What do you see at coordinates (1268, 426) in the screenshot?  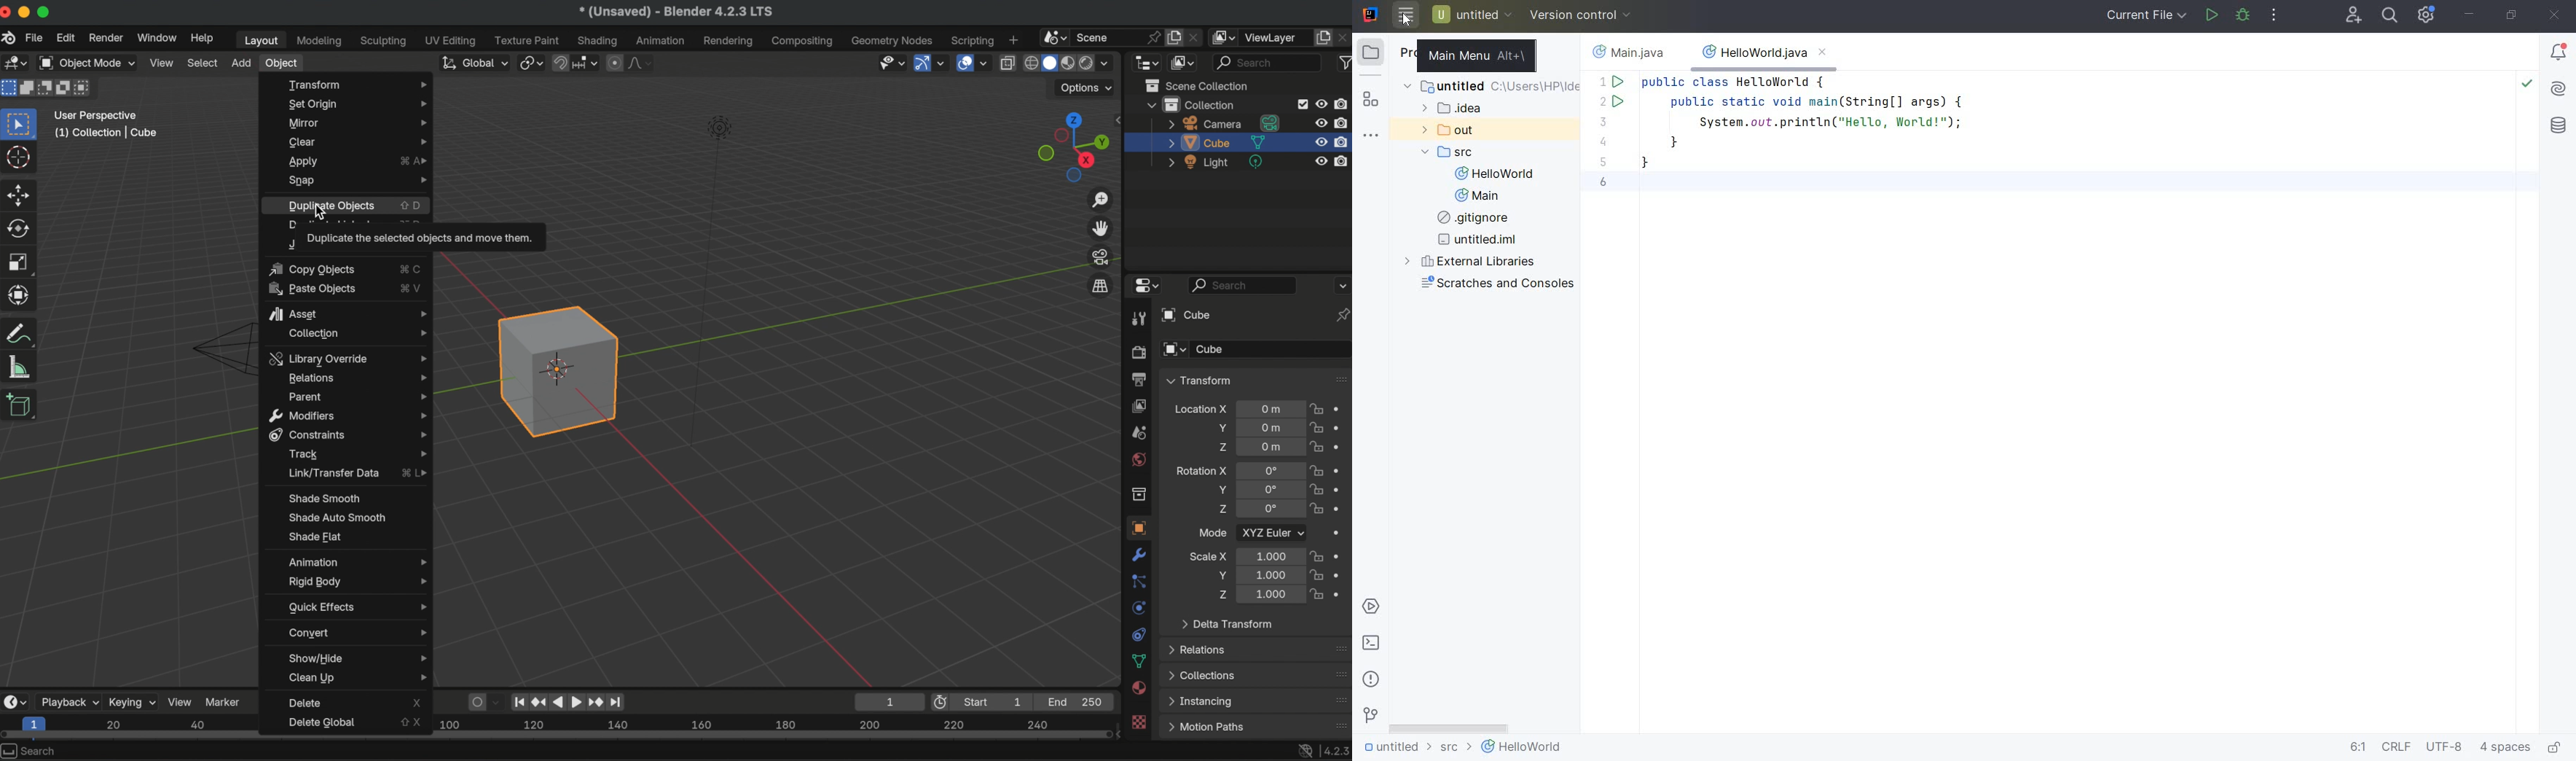 I see `location of object` at bounding box center [1268, 426].